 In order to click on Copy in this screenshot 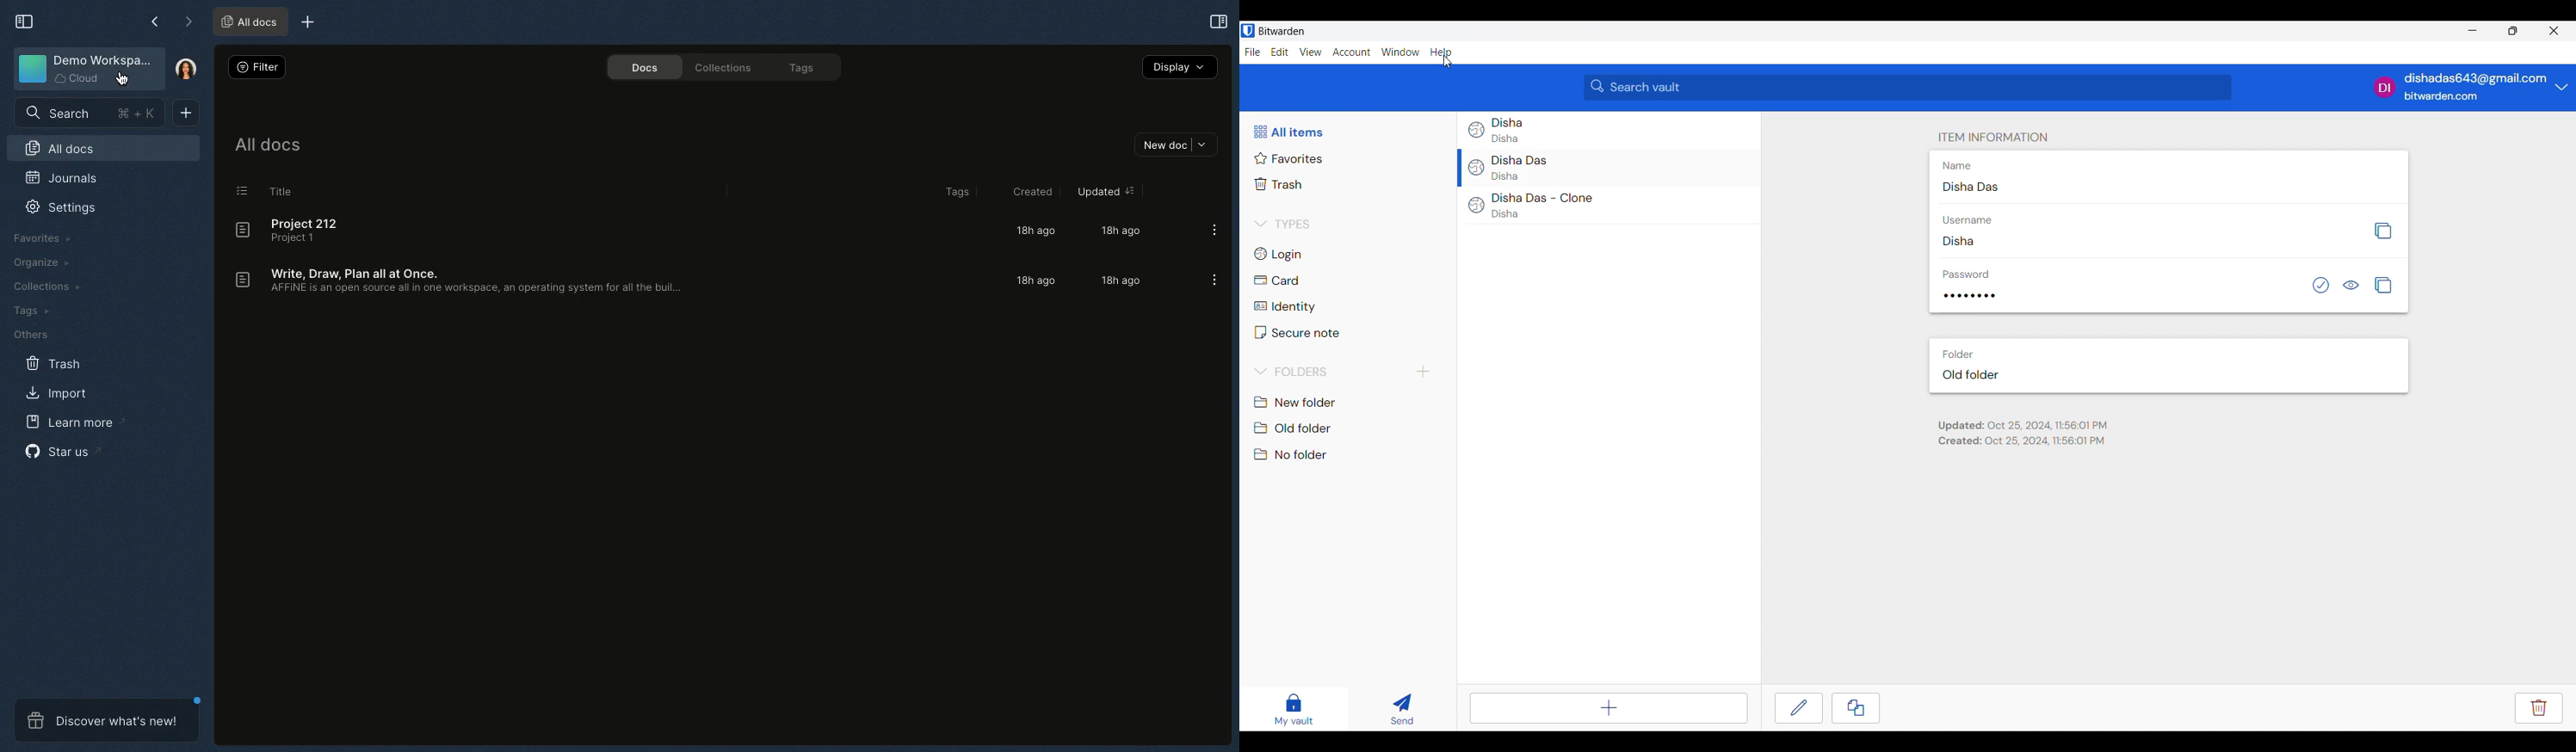, I will do `click(1856, 708)`.